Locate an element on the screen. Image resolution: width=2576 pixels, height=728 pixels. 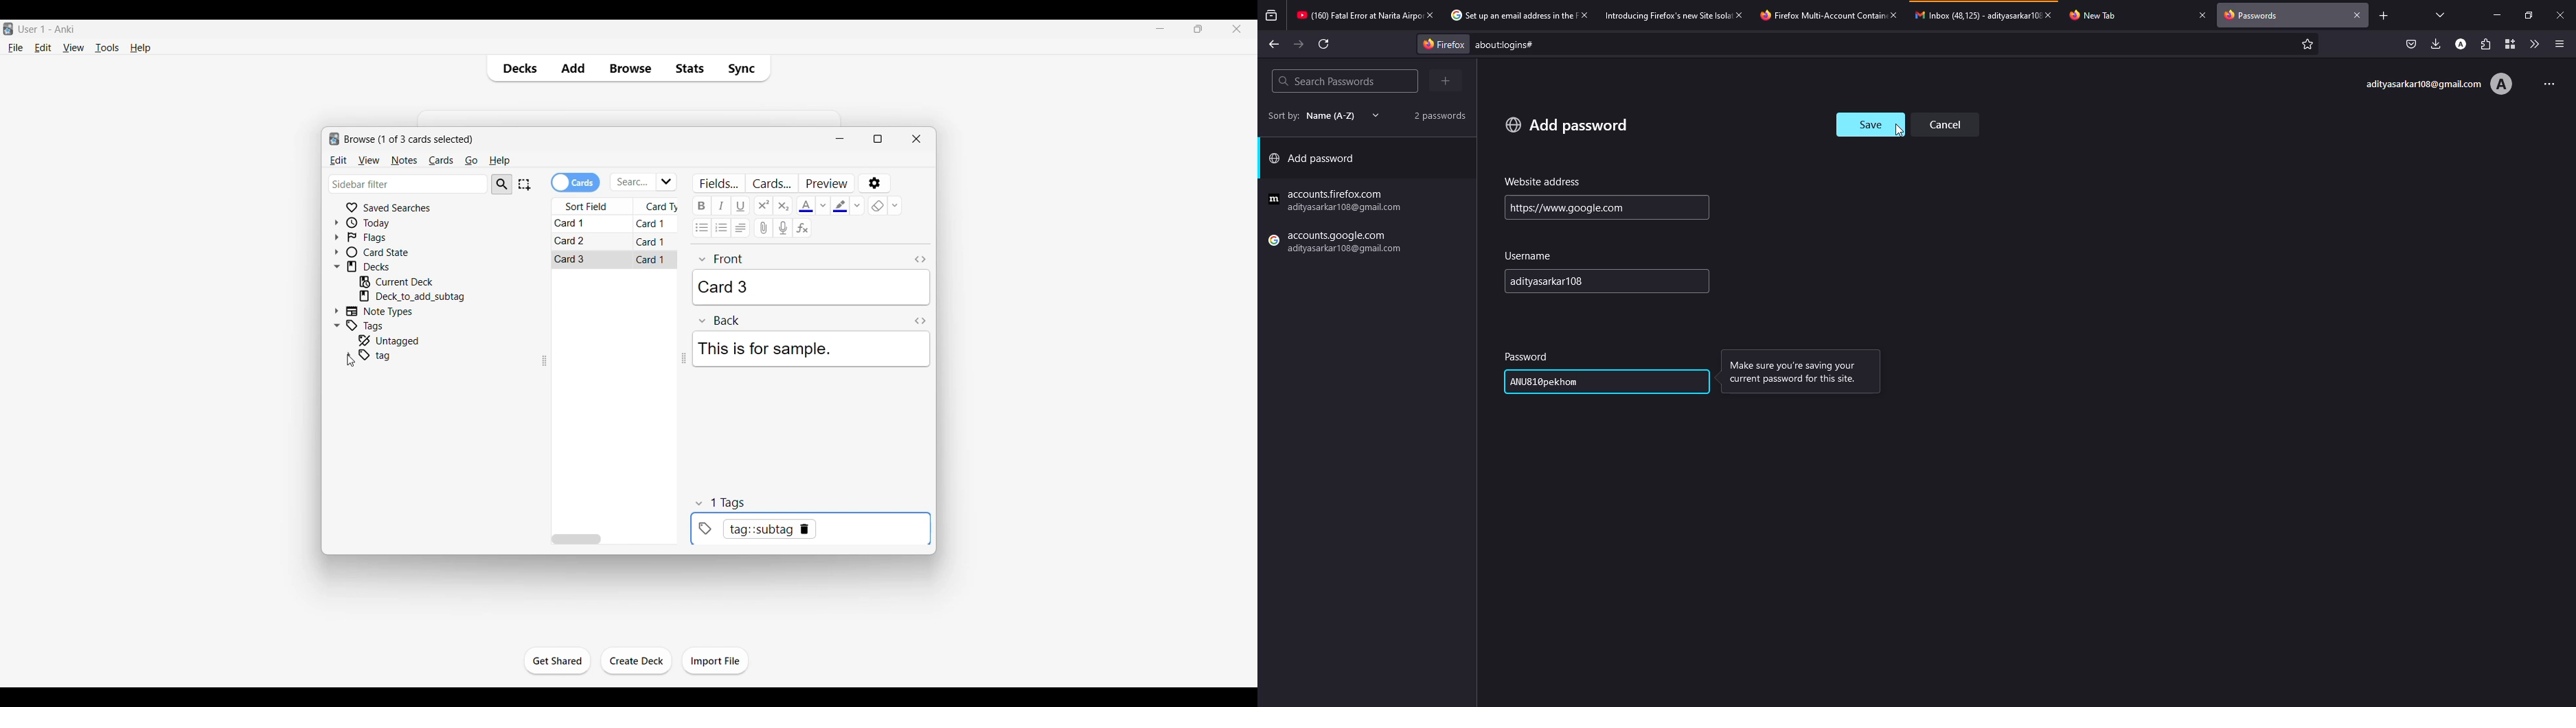
close is located at coordinates (1429, 14).